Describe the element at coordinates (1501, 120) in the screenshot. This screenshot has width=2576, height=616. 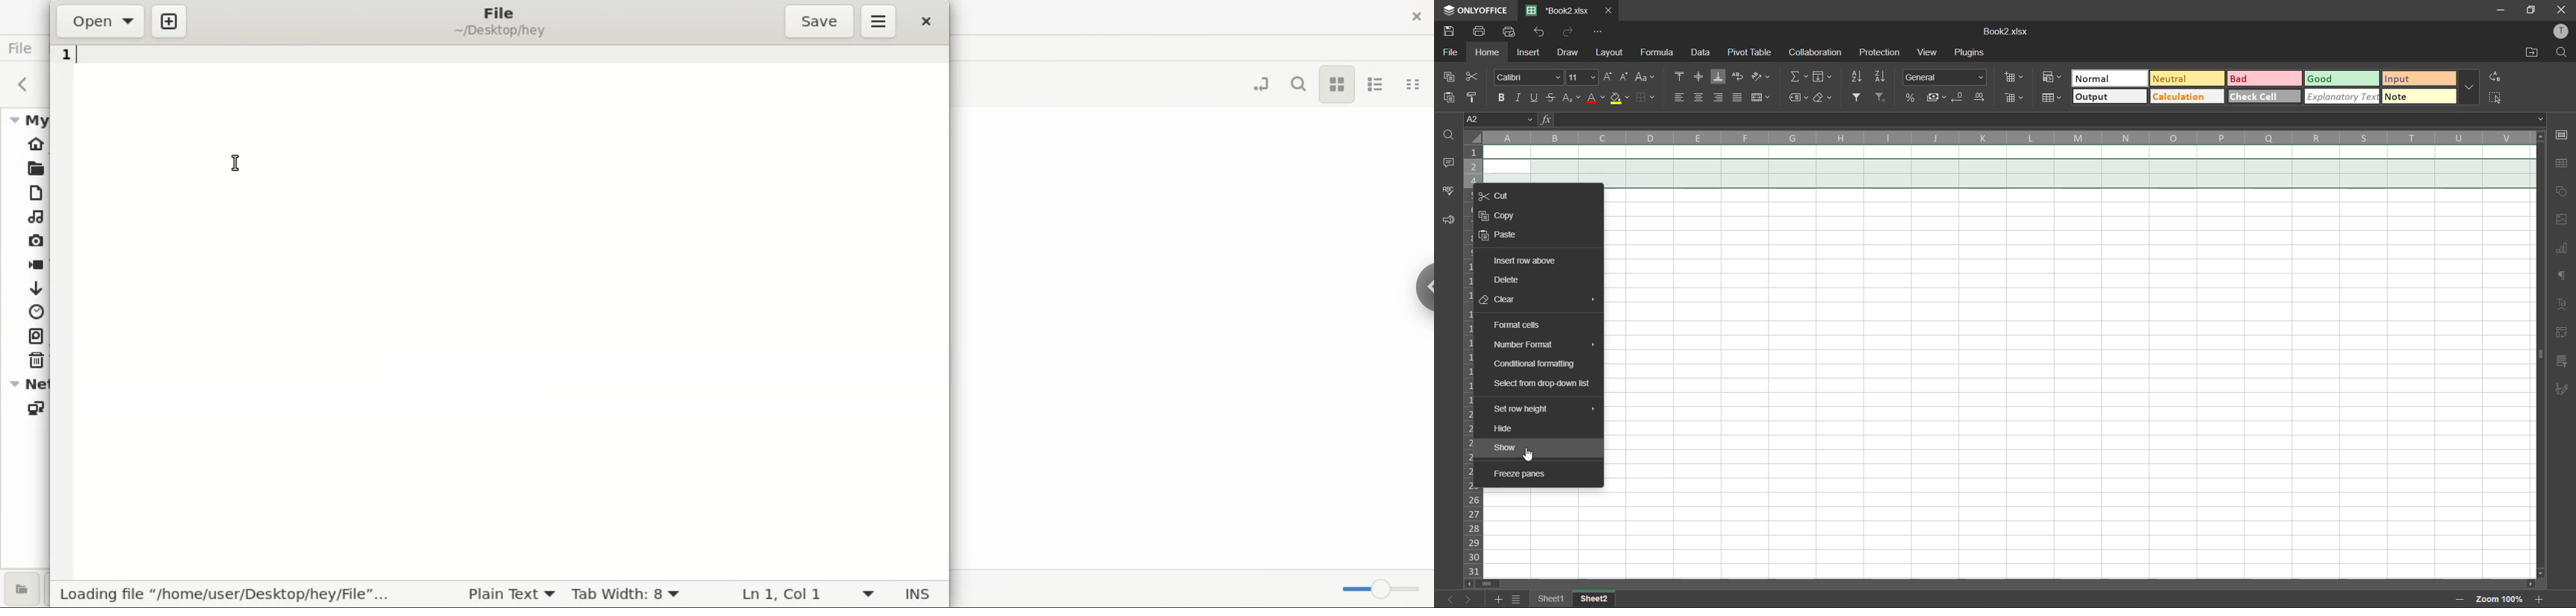
I see `cell address` at that location.